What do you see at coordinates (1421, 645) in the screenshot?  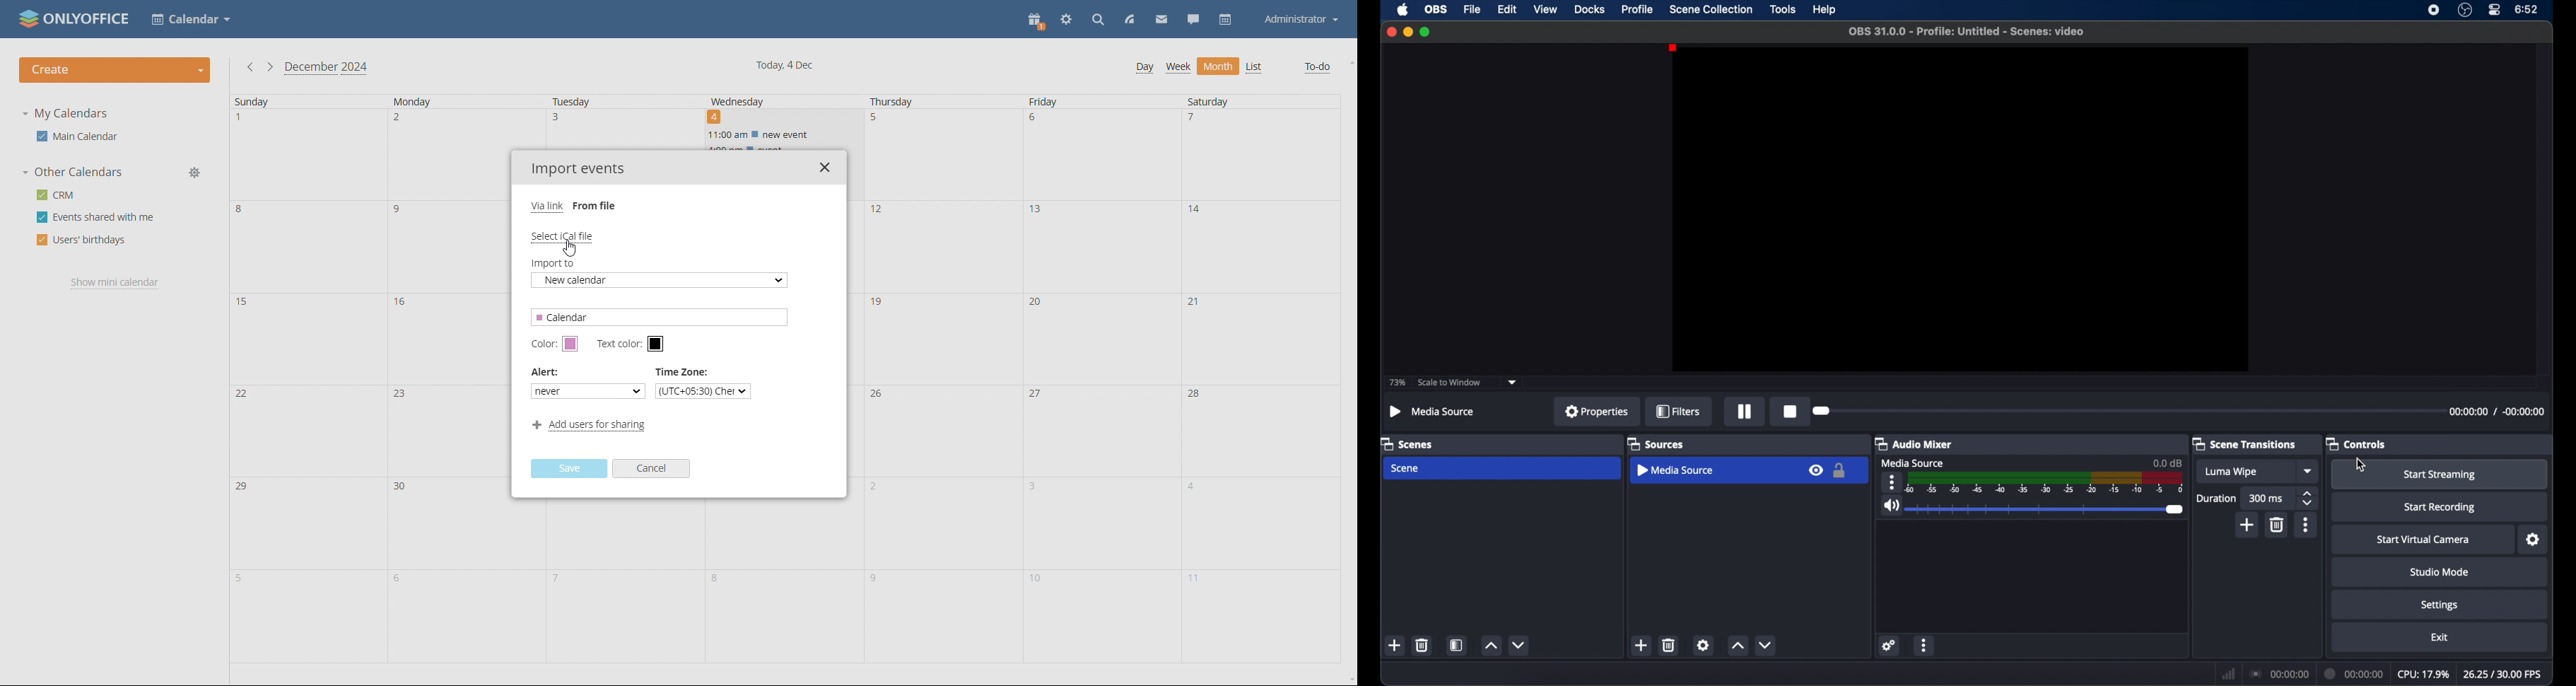 I see `delete` at bounding box center [1421, 645].